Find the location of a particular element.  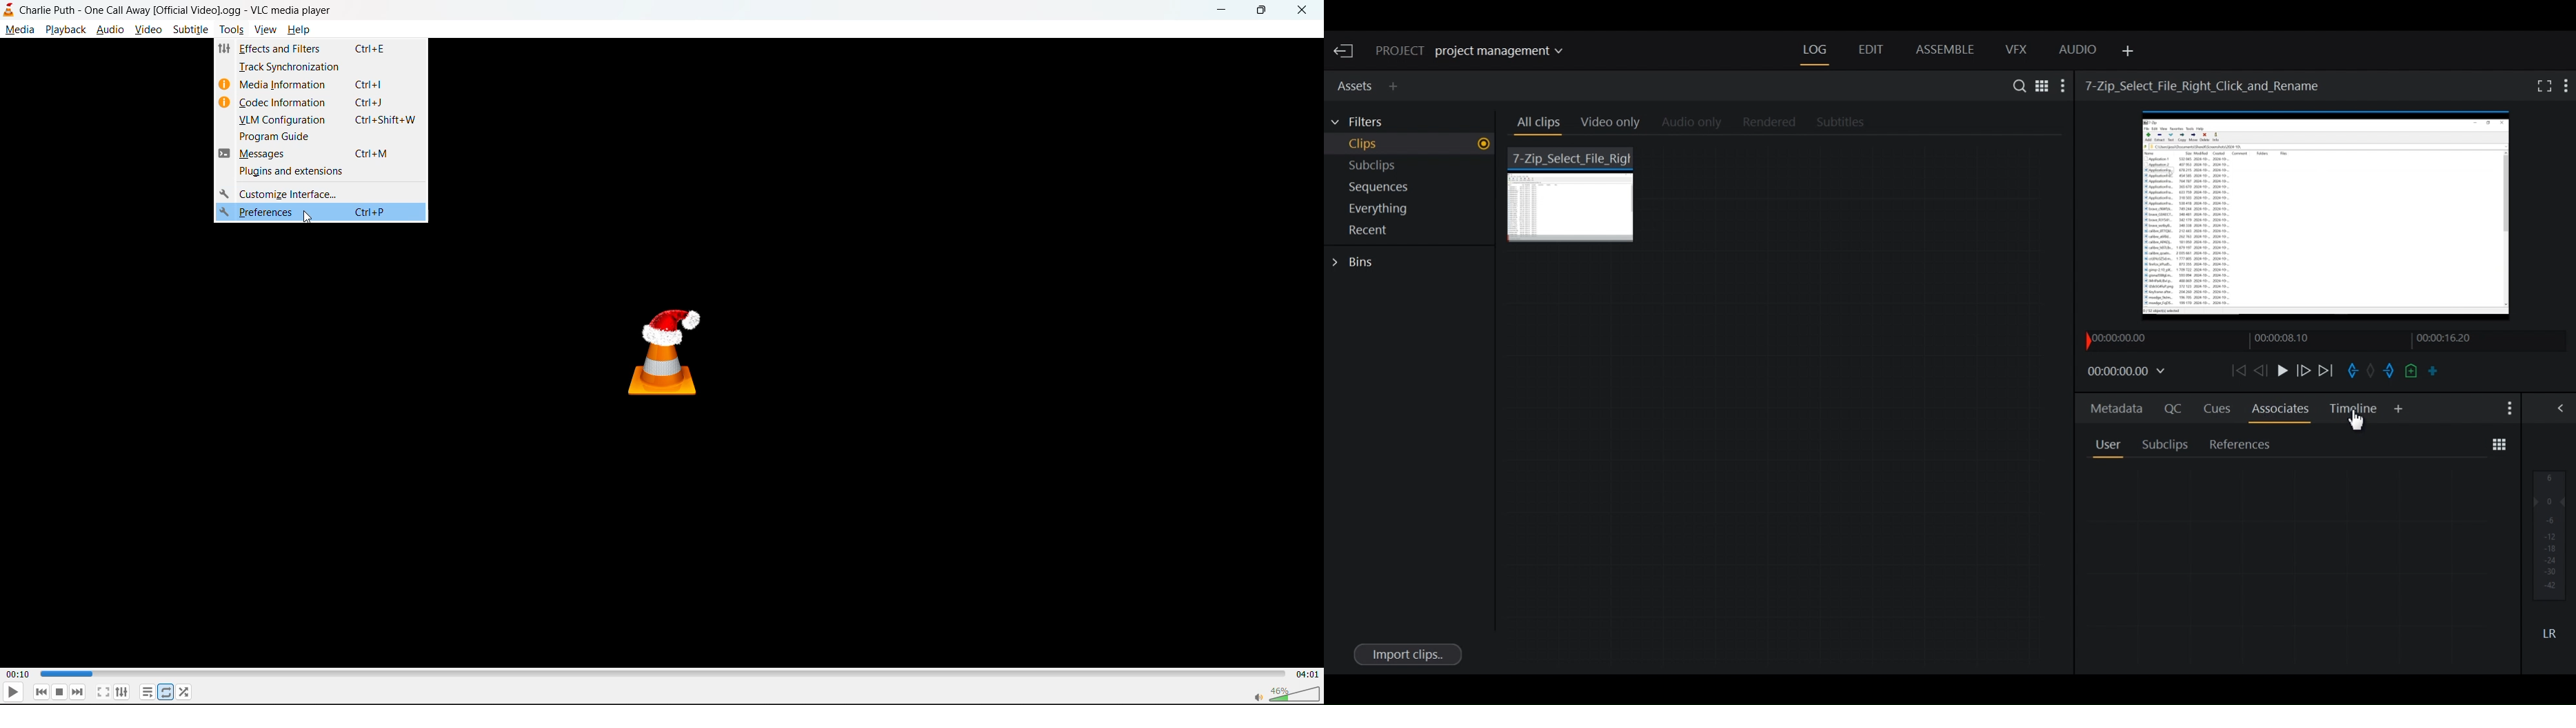

stop is located at coordinates (61, 693).